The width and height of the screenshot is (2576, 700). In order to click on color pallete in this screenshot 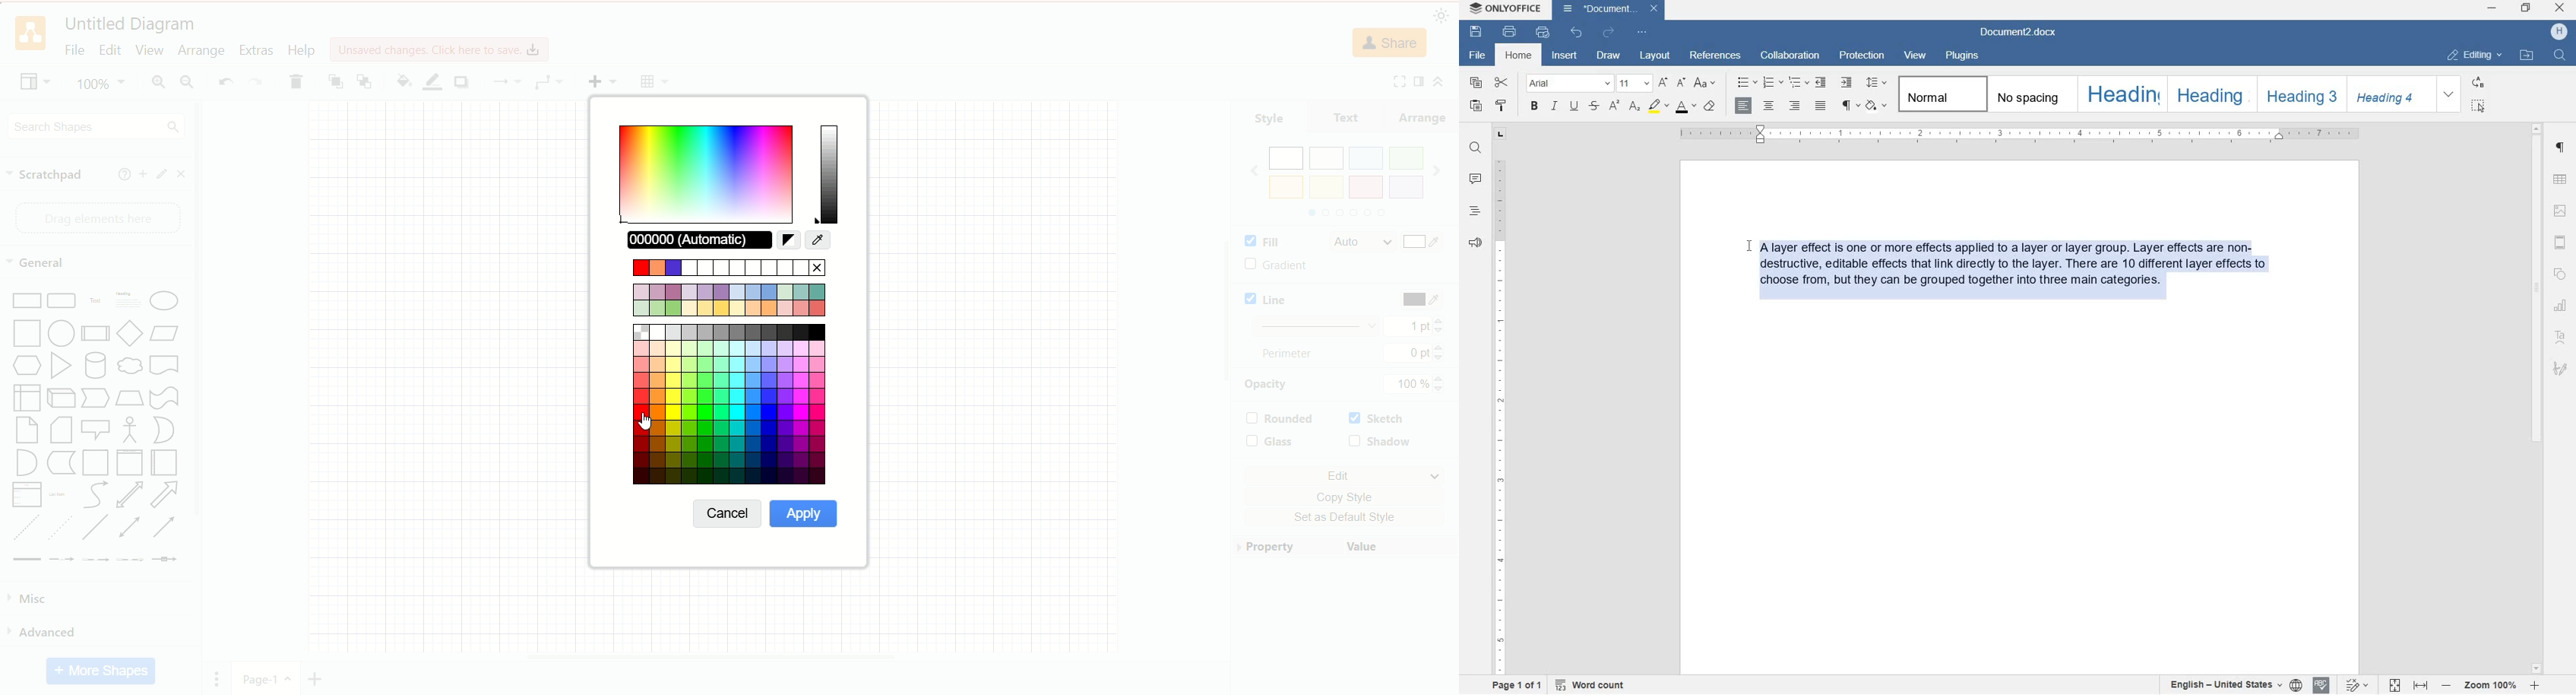, I will do `click(732, 373)`.